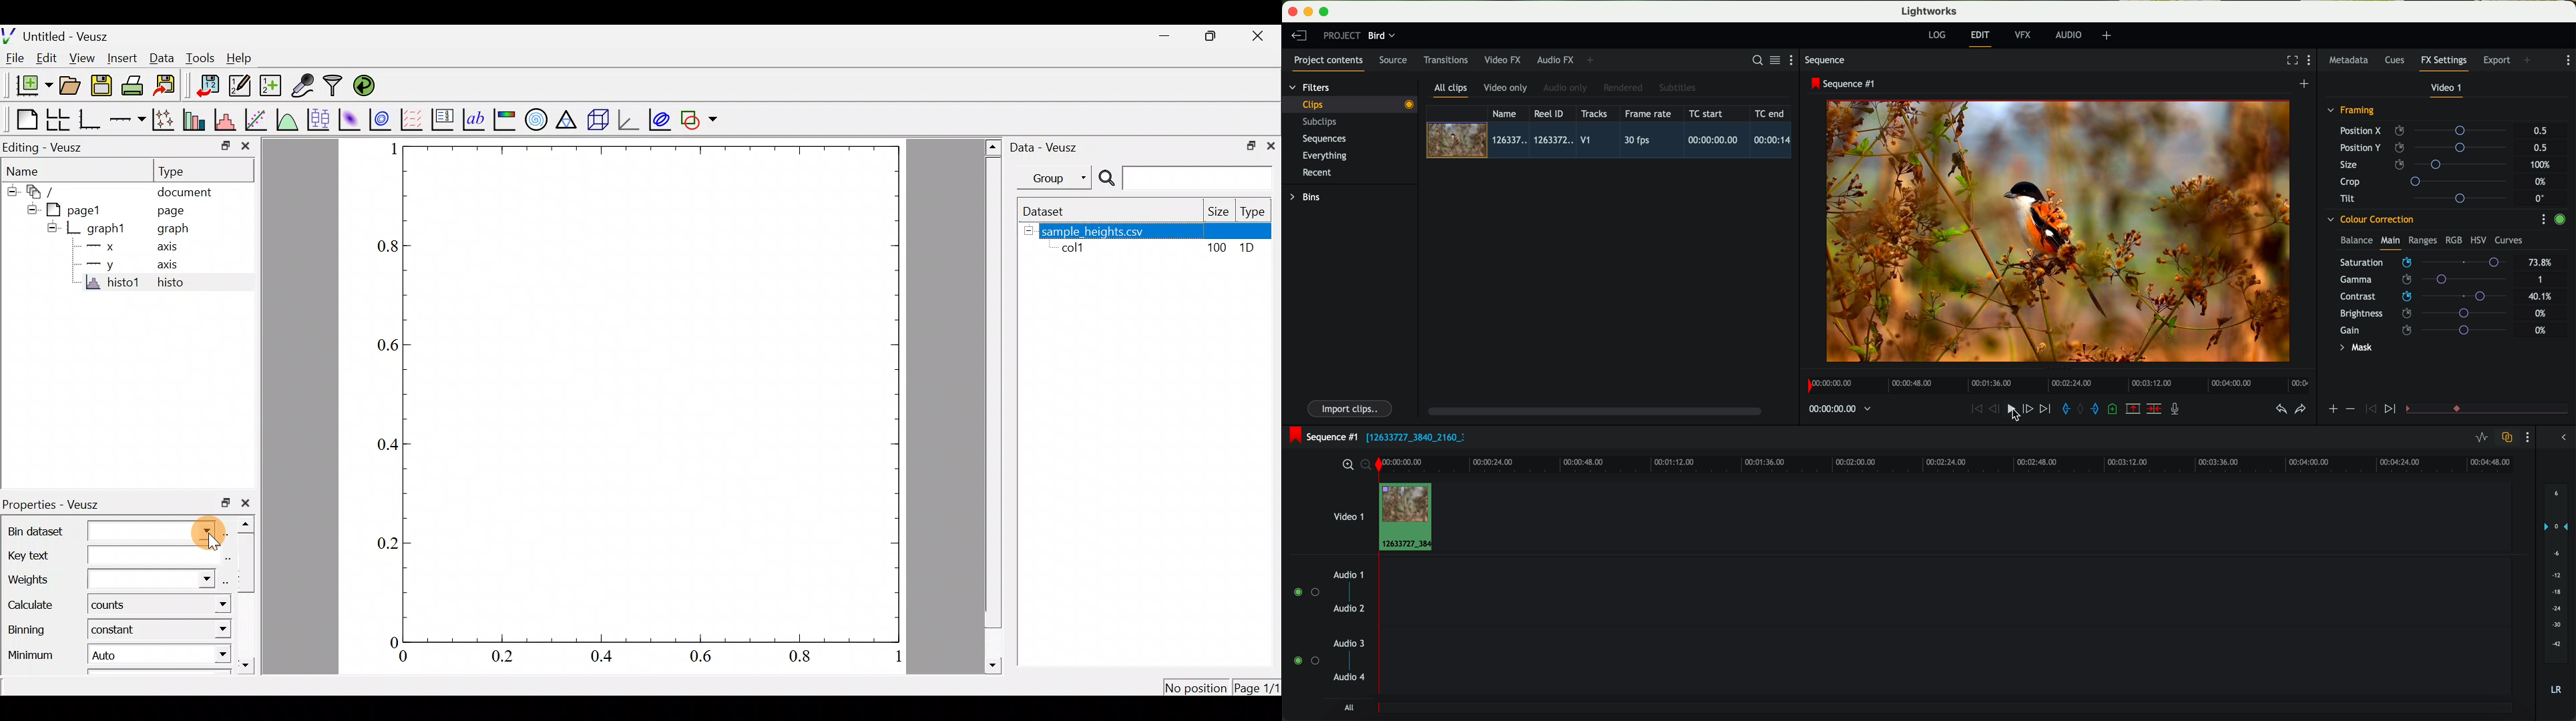  What do you see at coordinates (2423, 240) in the screenshot?
I see `ranges` at bounding box center [2423, 240].